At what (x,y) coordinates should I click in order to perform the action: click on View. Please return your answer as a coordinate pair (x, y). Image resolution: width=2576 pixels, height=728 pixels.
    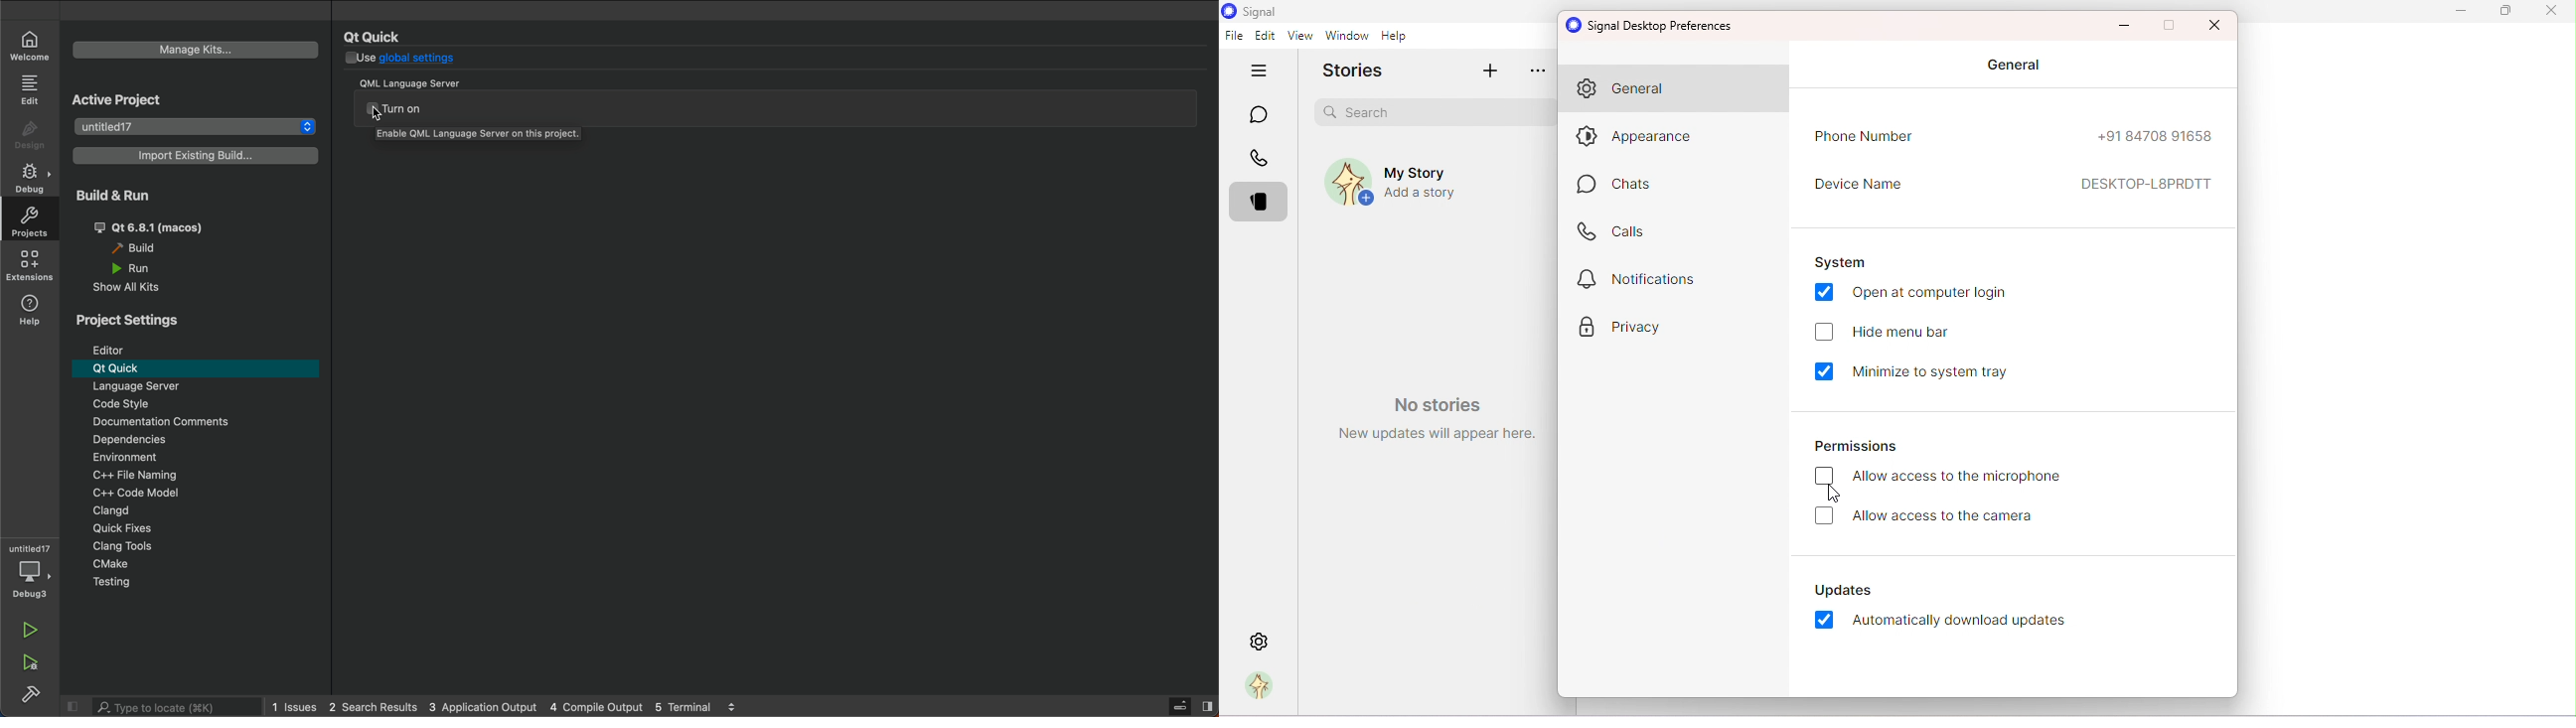
    Looking at the image, I should click on (1301, 38).